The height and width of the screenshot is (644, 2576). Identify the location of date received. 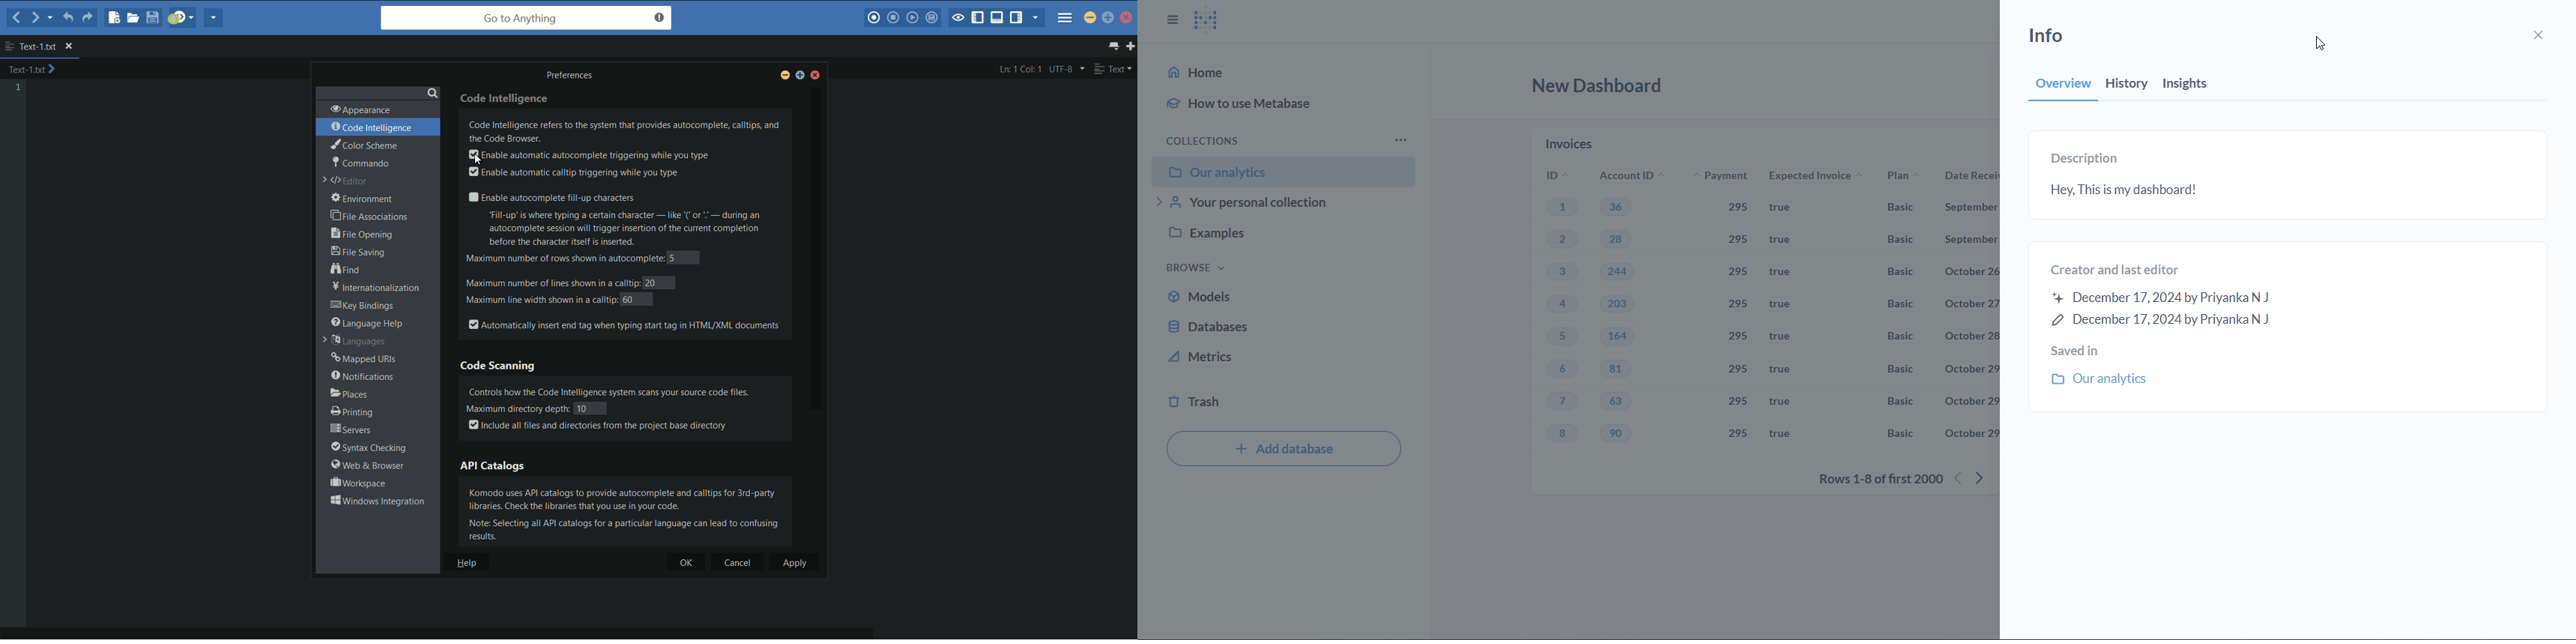
(1967, 178).